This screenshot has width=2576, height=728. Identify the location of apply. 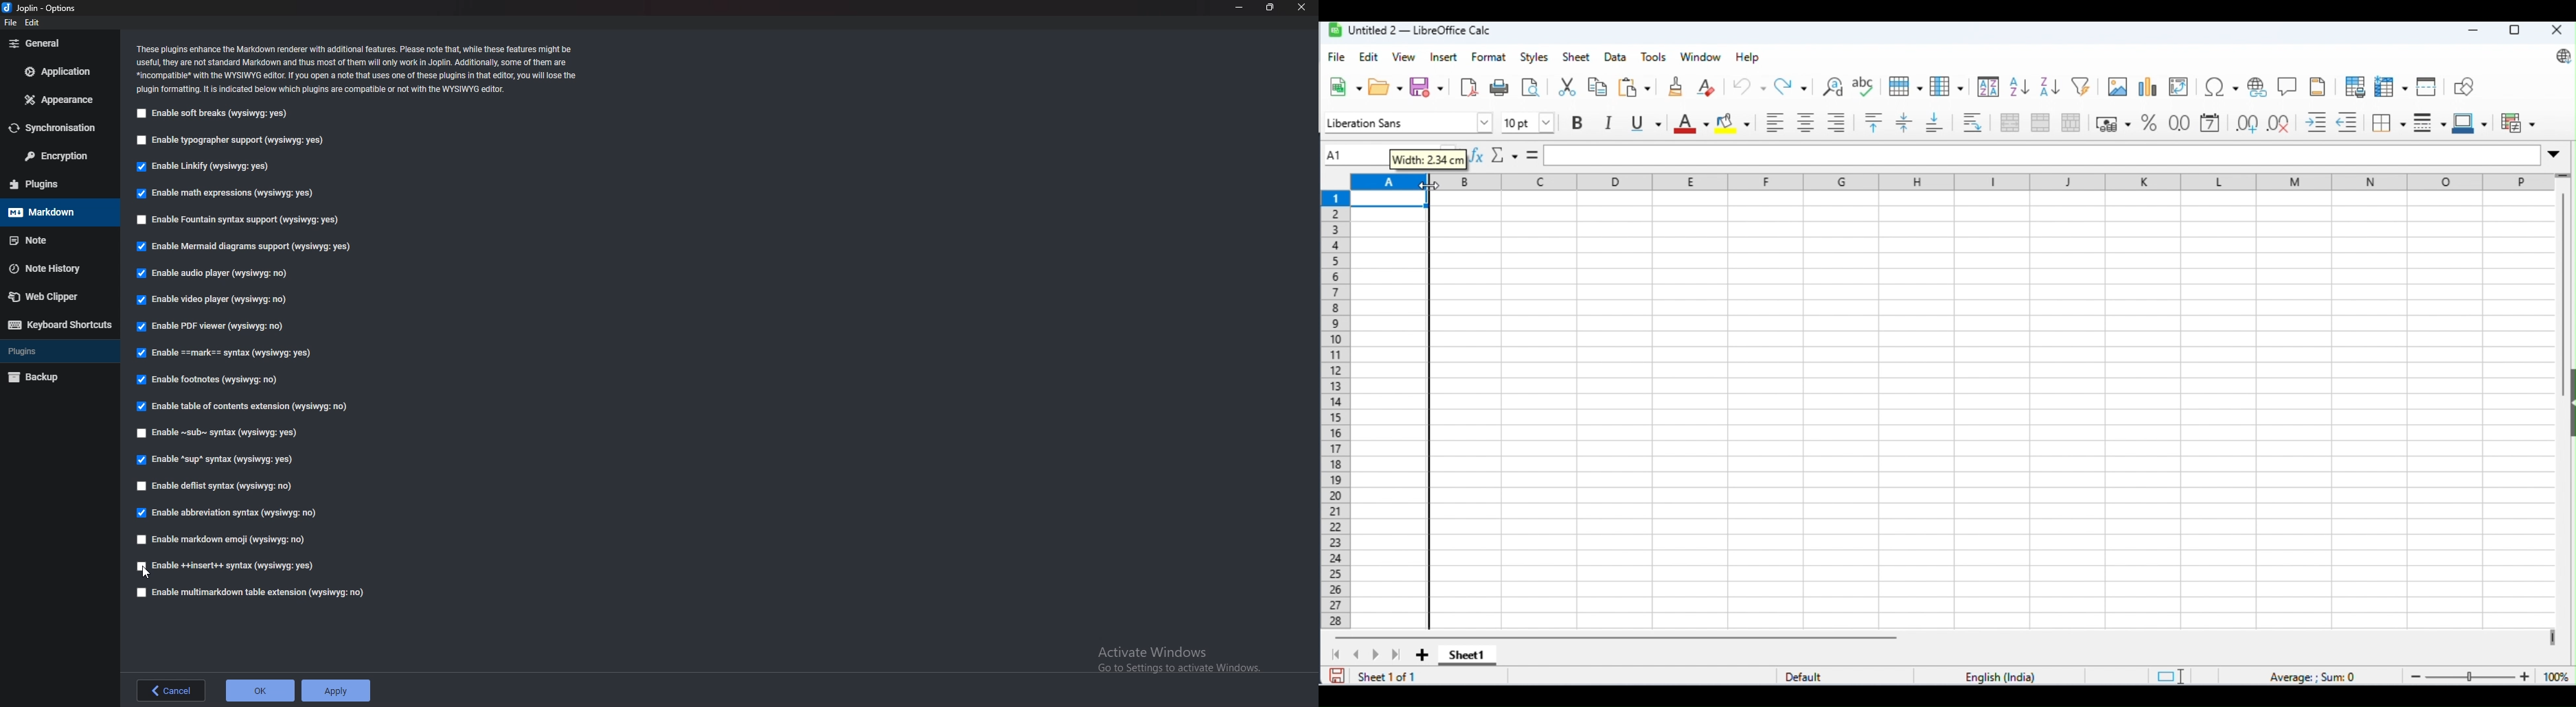
(339, 690).